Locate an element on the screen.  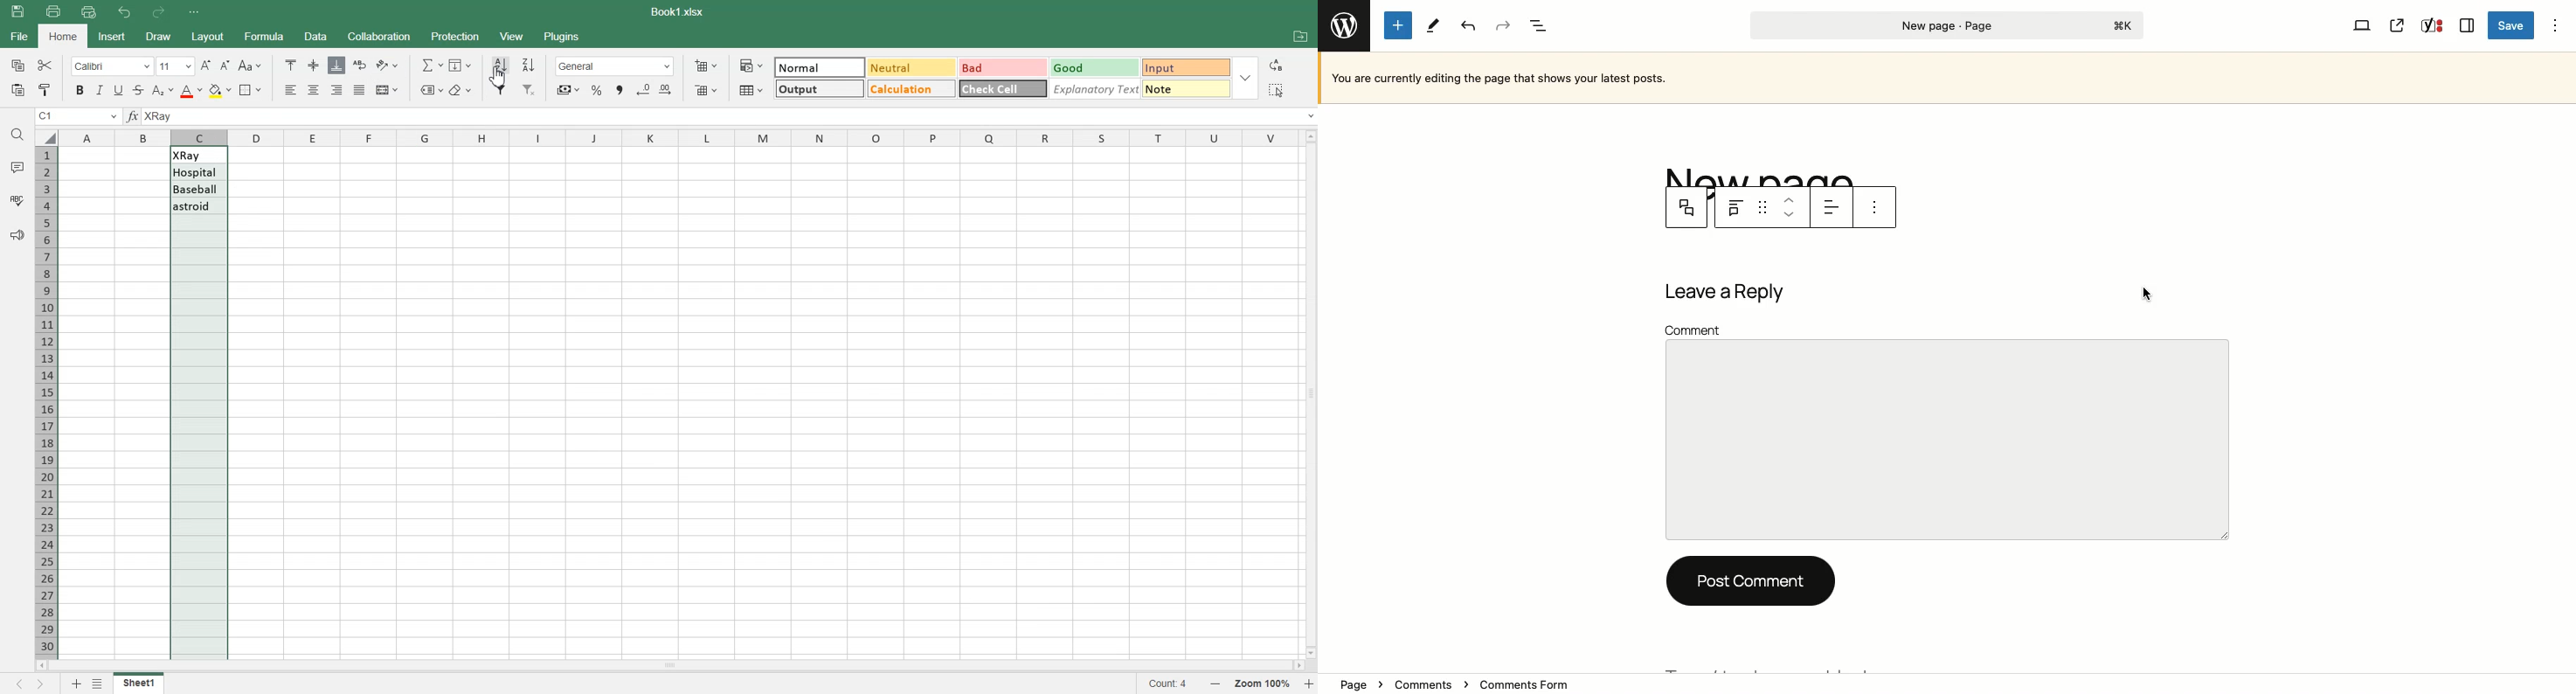
Format as table template is located at coordinates (750, 90).